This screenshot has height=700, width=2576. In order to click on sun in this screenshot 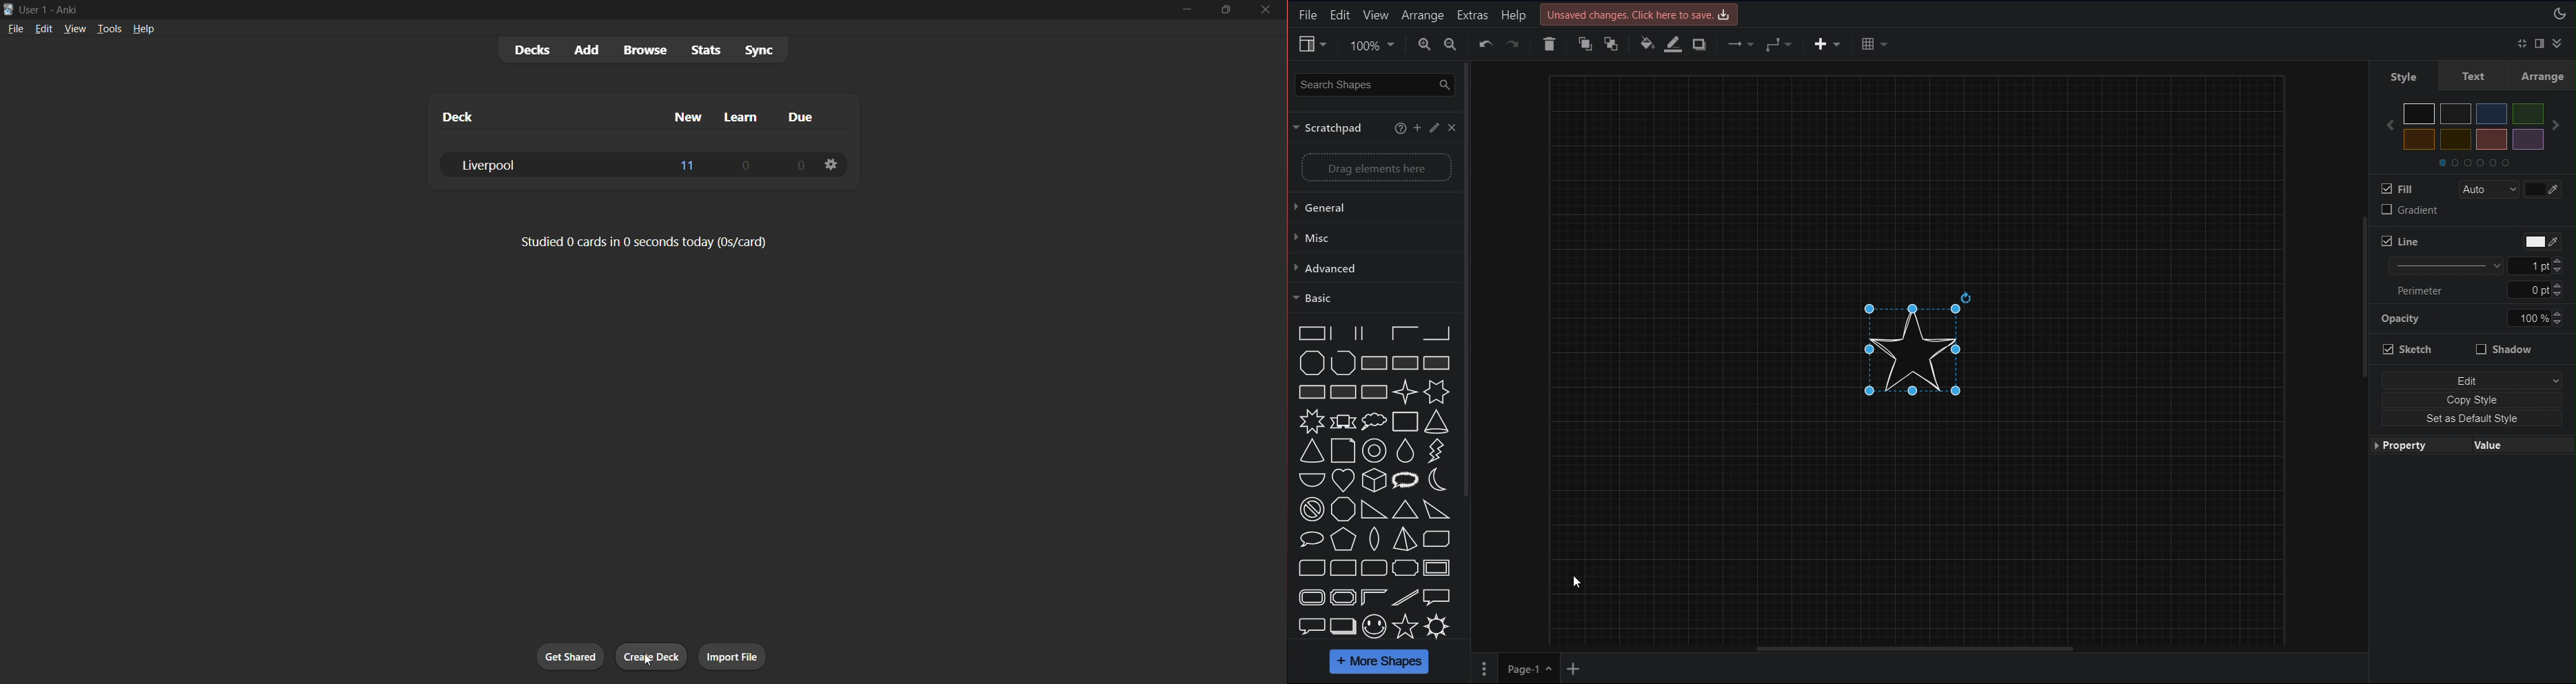, I will do `click(1437, 626)`.